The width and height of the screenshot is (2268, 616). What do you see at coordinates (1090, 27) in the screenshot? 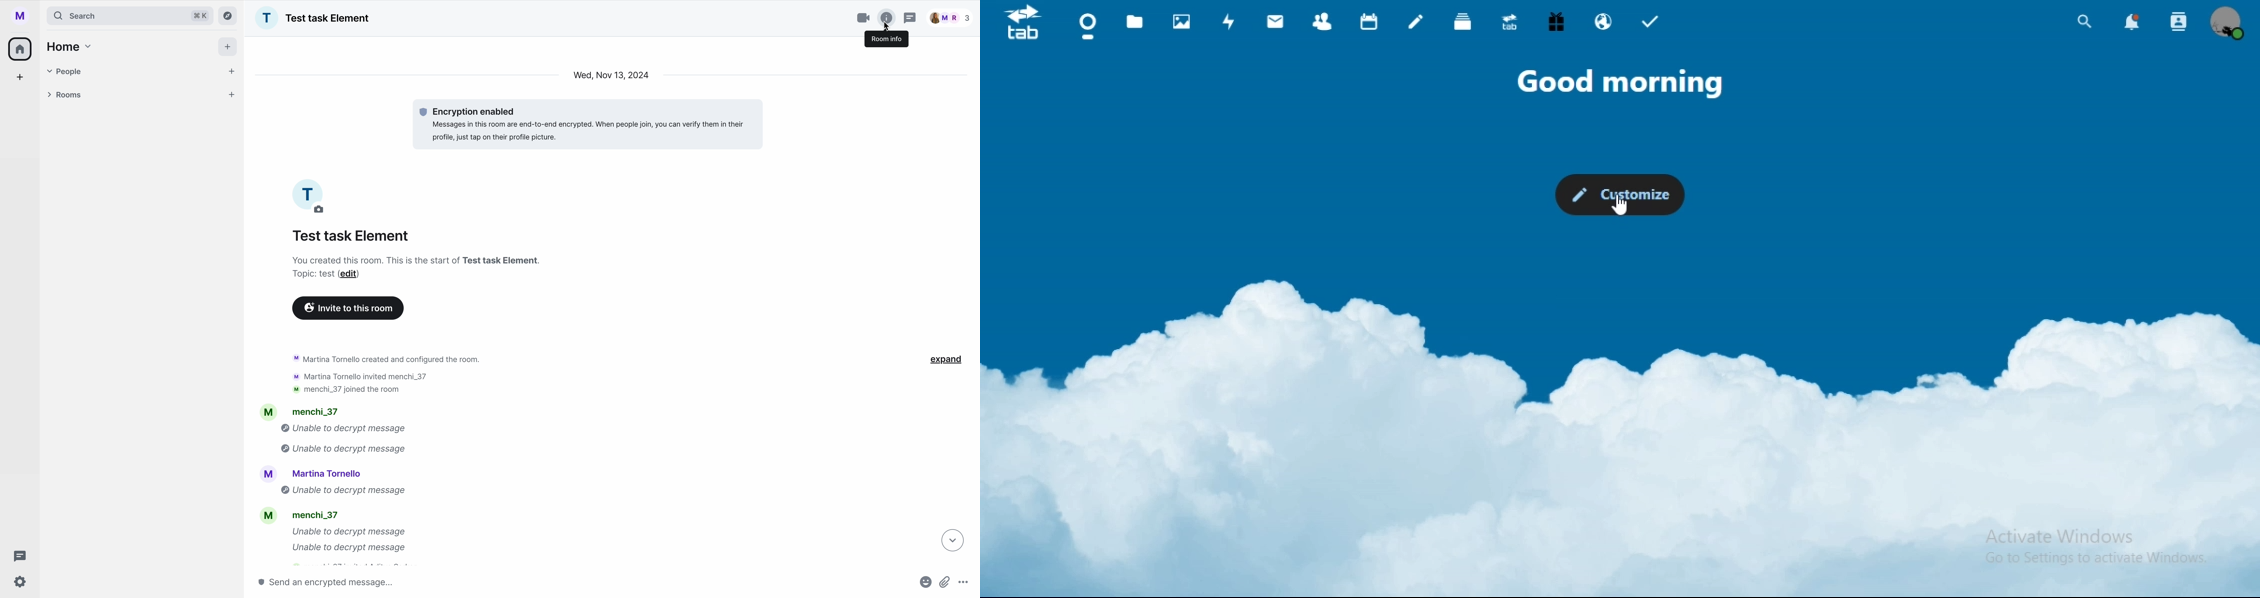
I see `dashboard` at bounding box center [1090, 27].